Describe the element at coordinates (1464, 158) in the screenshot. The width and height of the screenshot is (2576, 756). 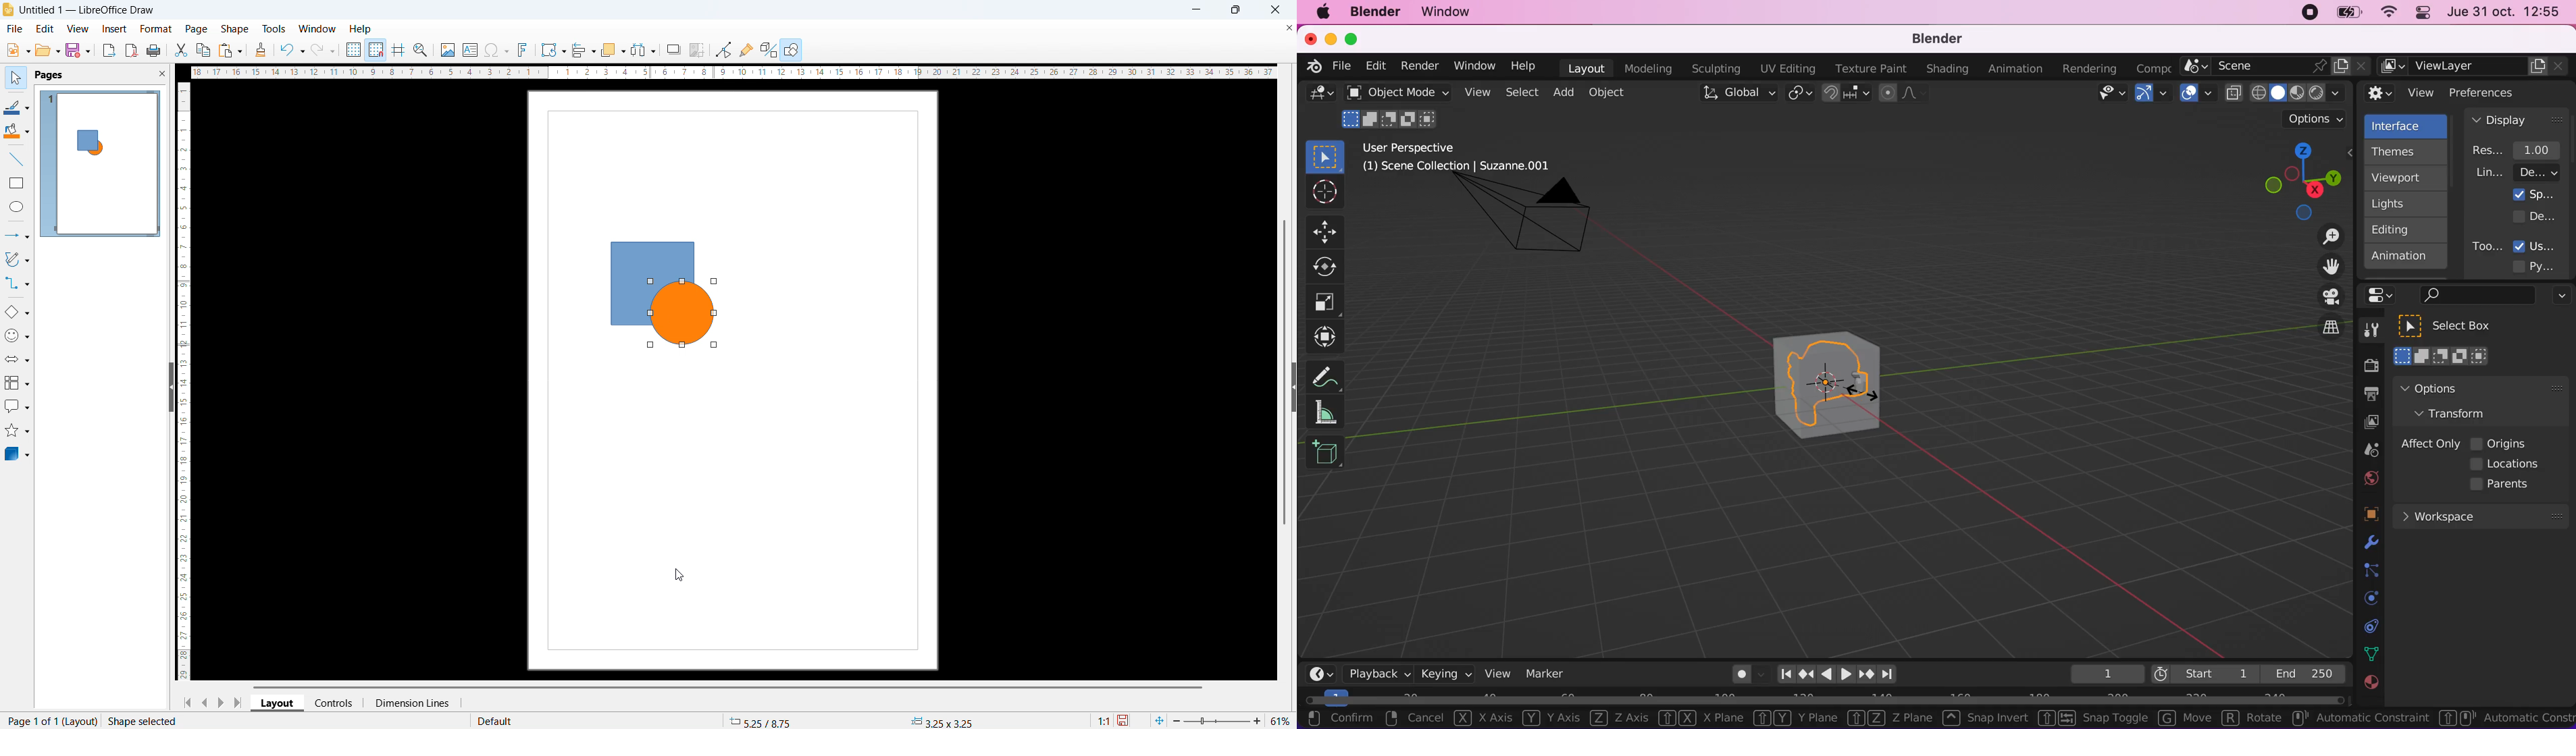
I see `user perspective (1) scene collection | suzzane.001` at that location.